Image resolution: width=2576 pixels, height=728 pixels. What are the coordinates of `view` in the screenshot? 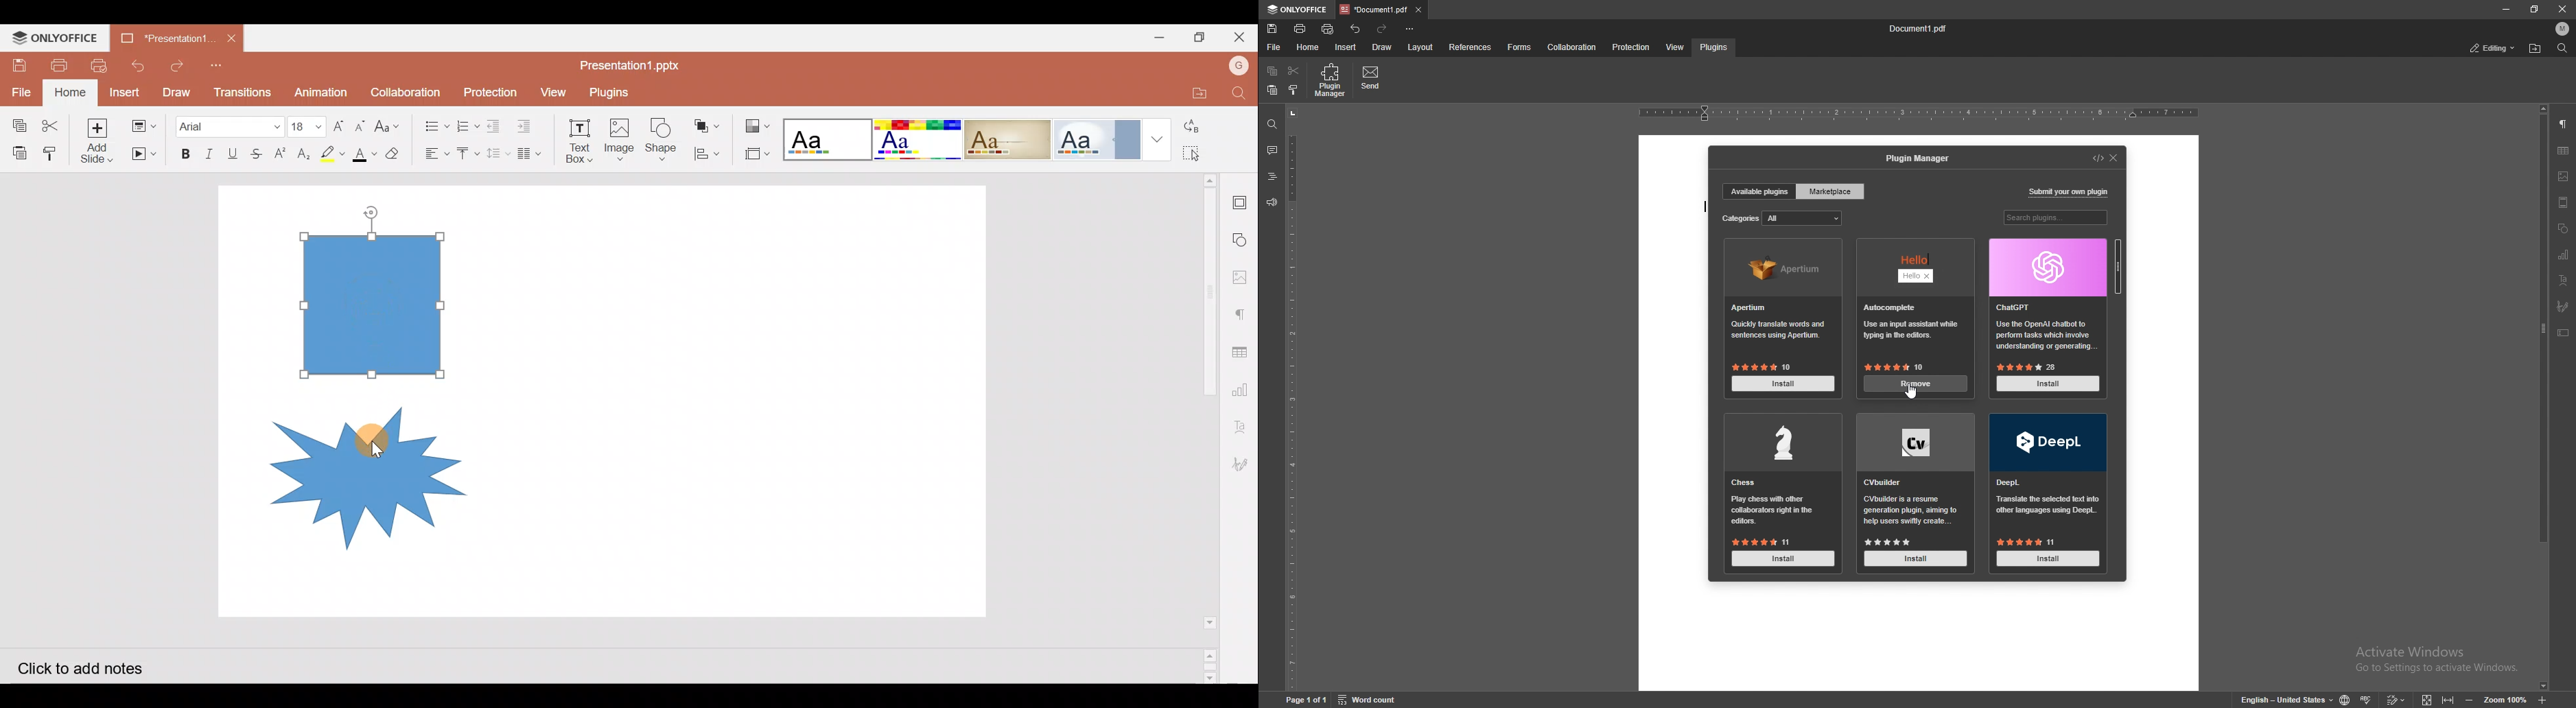 It's located at (1676, 48).